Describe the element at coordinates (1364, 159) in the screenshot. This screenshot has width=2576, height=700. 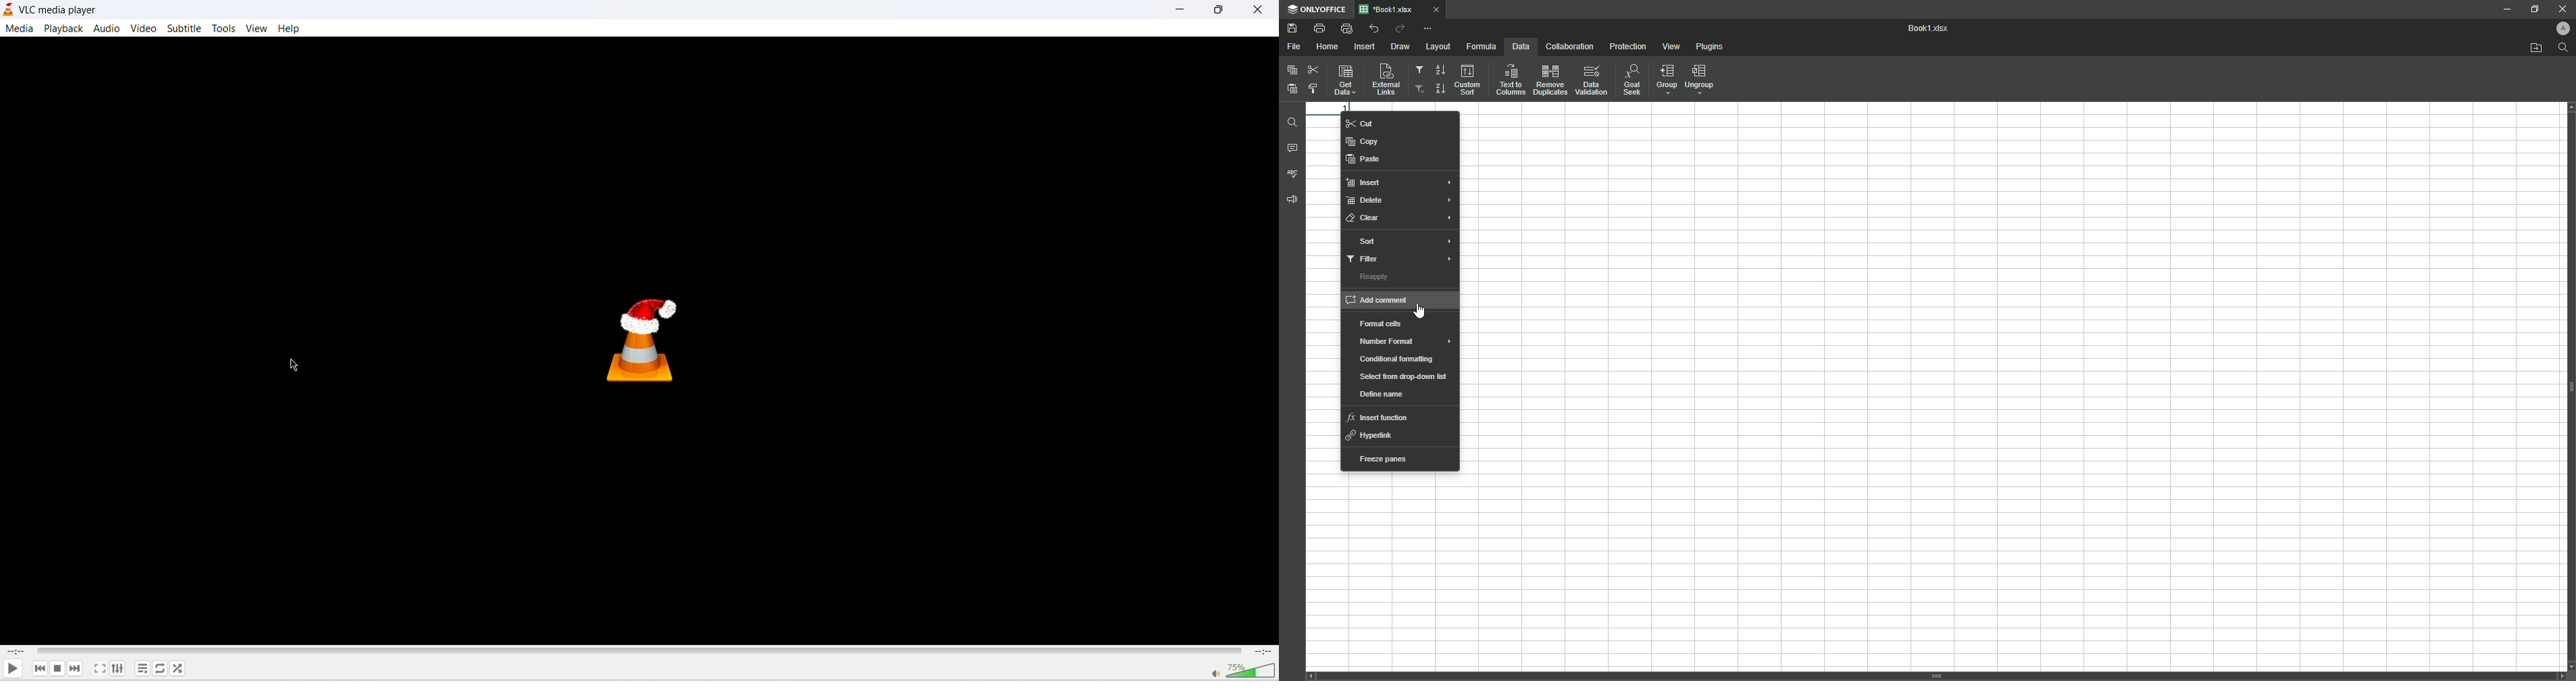
I see `Paste` at that location.